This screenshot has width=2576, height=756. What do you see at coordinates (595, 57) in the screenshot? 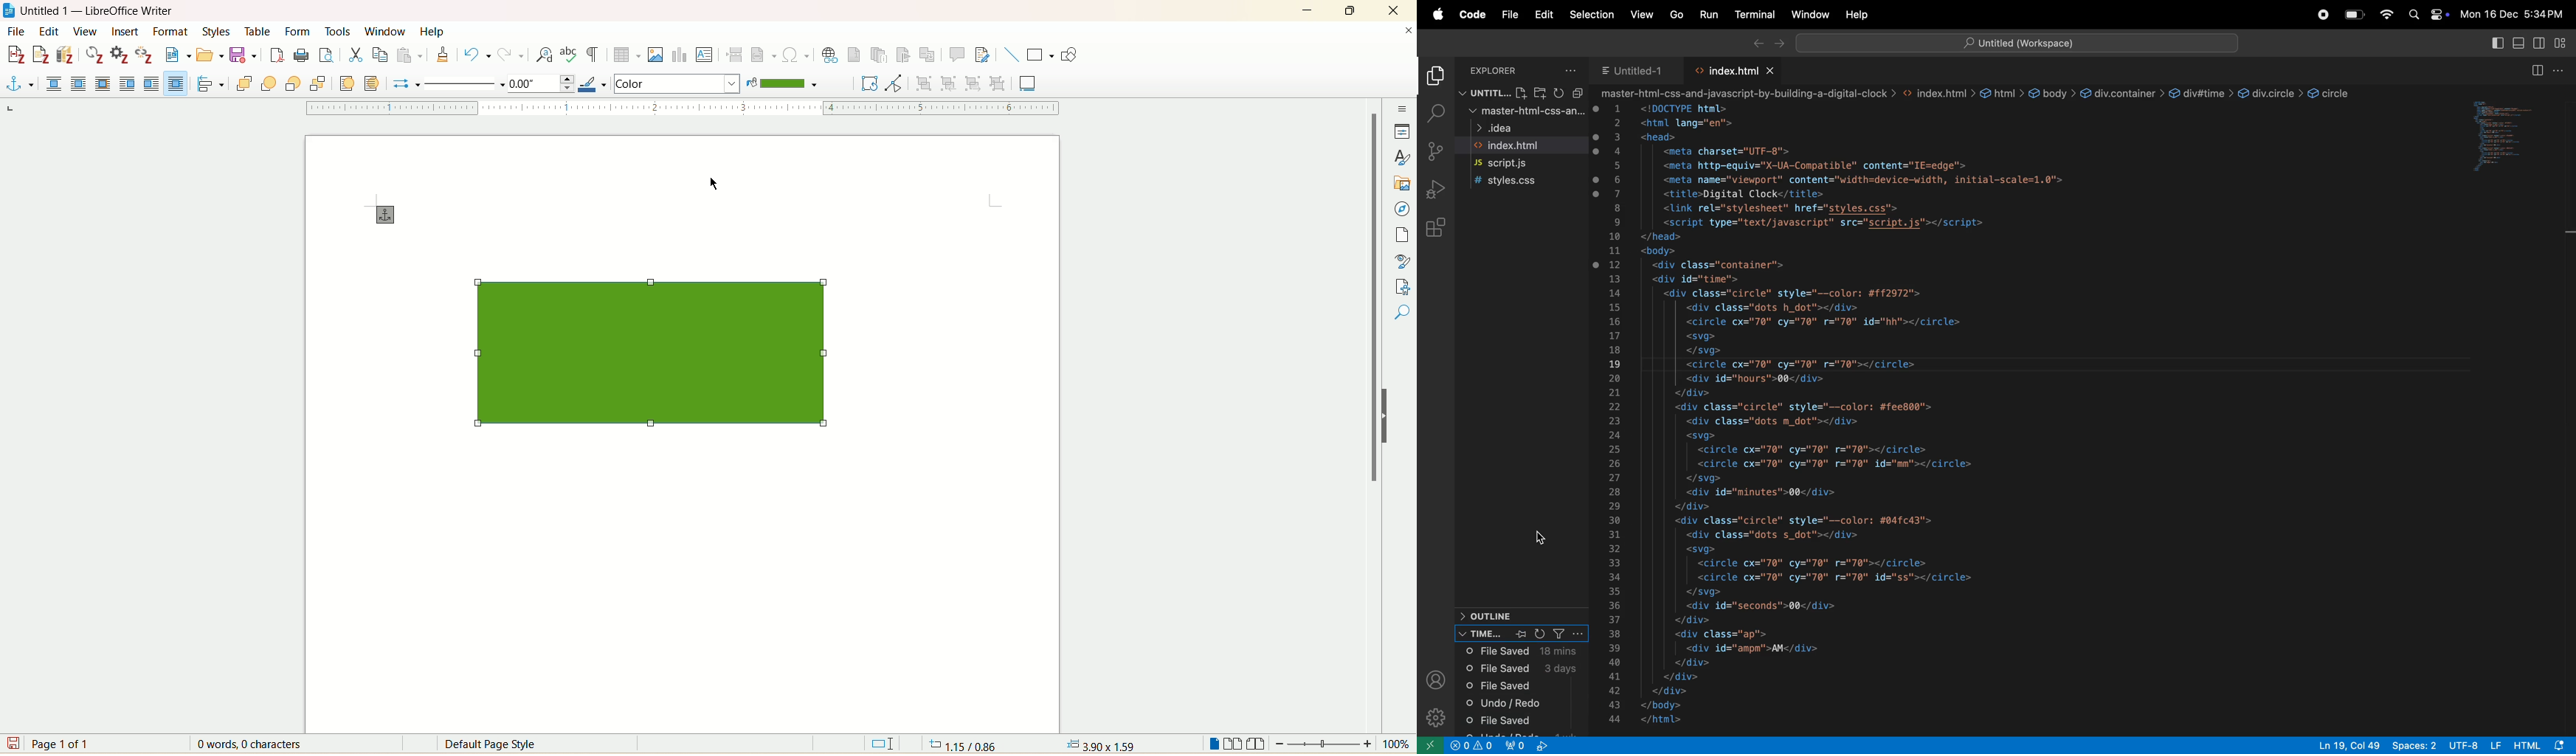
I see `mark formatting` at bounding box center [595, 57].